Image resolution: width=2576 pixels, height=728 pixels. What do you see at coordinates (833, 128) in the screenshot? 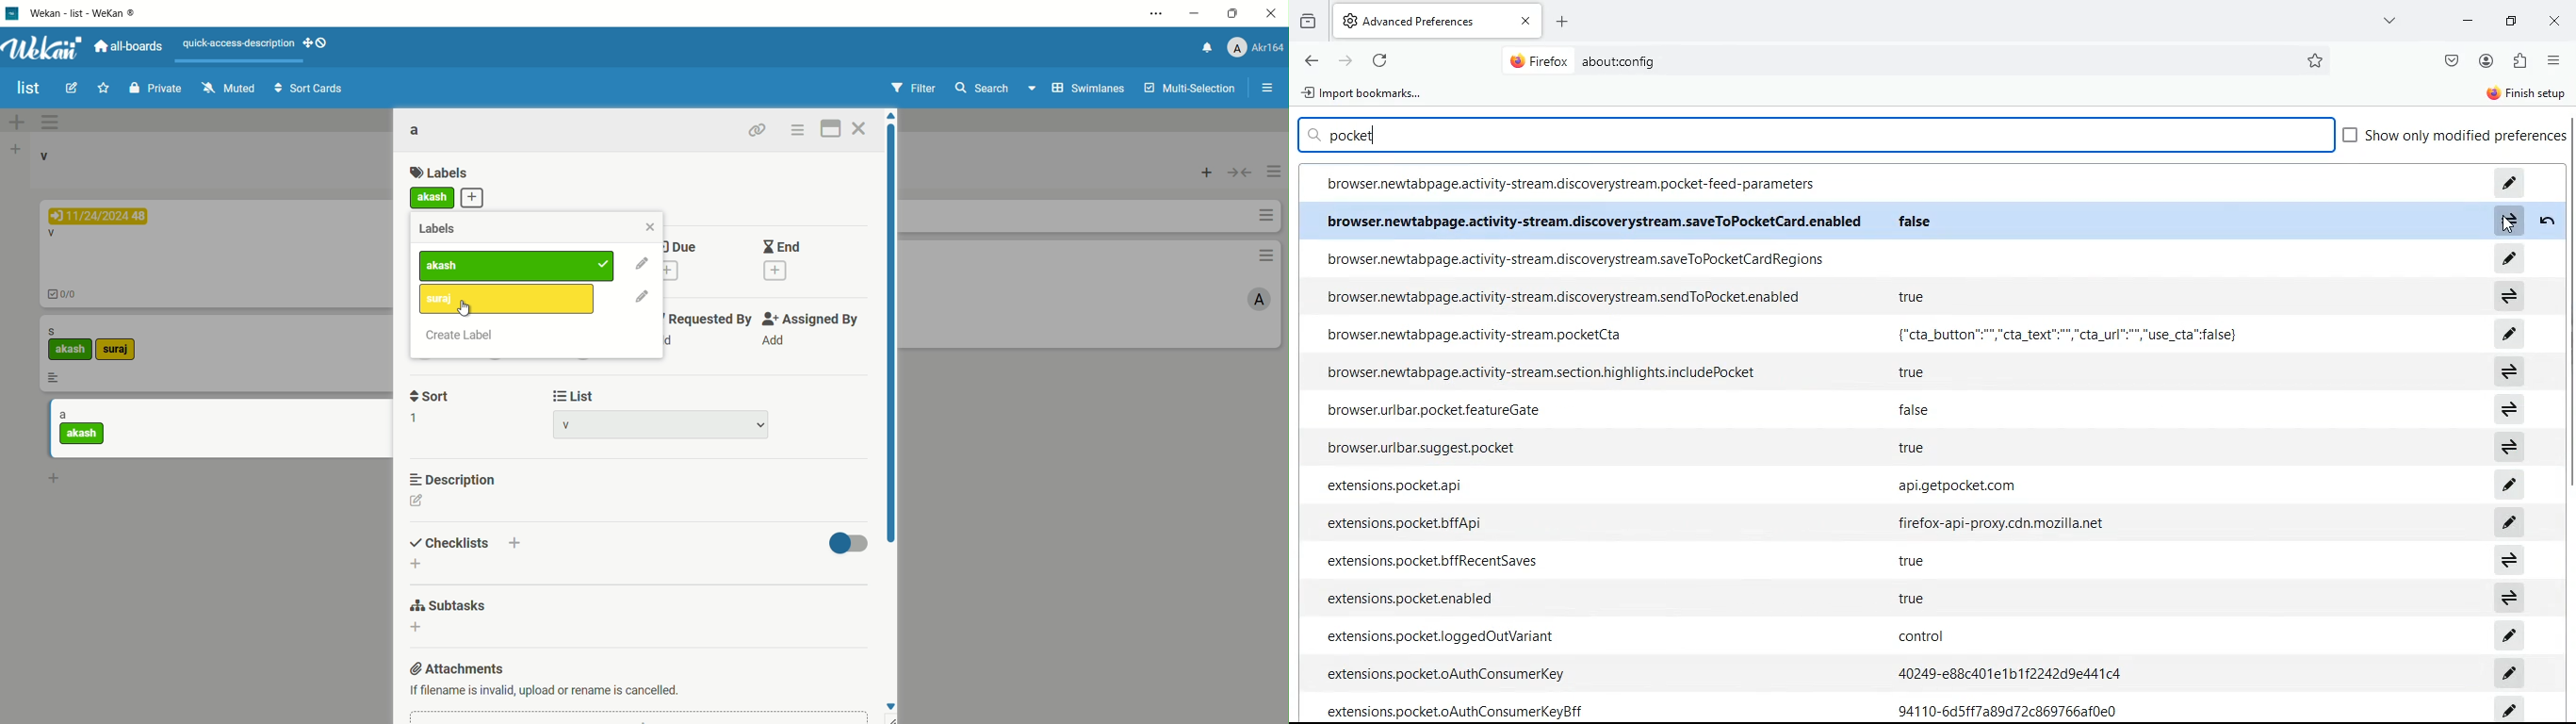
I see `maximize card` at bounding box center [833, 128].